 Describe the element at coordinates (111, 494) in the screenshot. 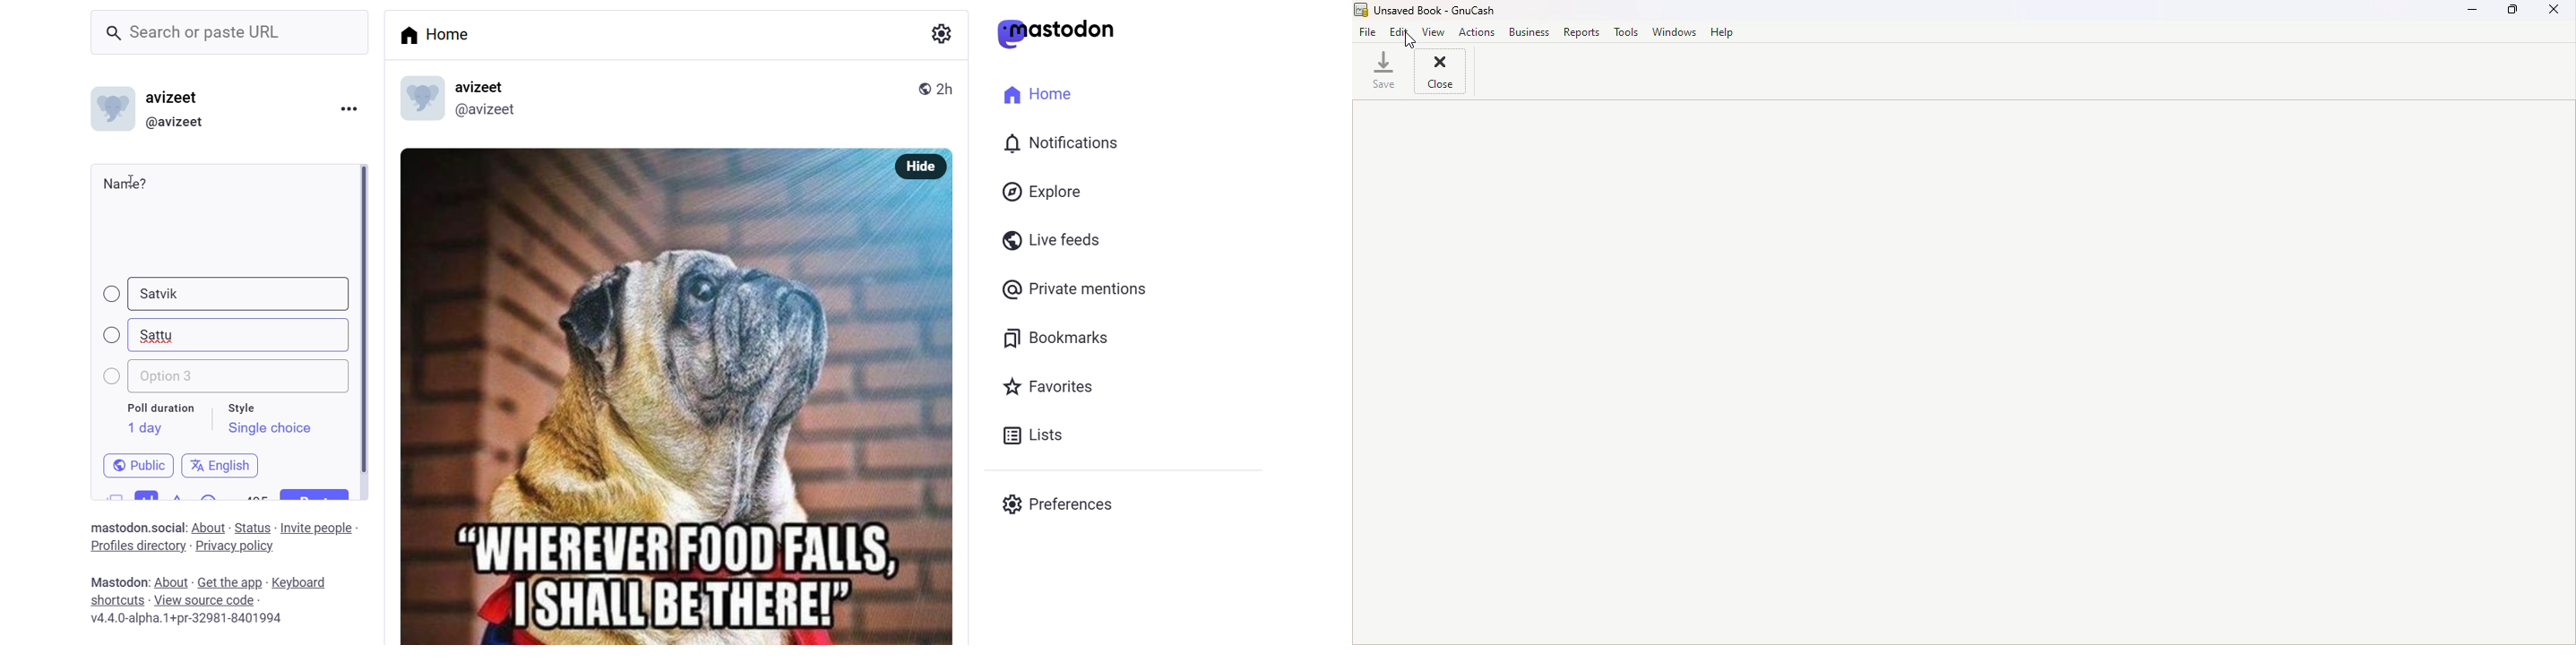

I see `image/video` at that location.